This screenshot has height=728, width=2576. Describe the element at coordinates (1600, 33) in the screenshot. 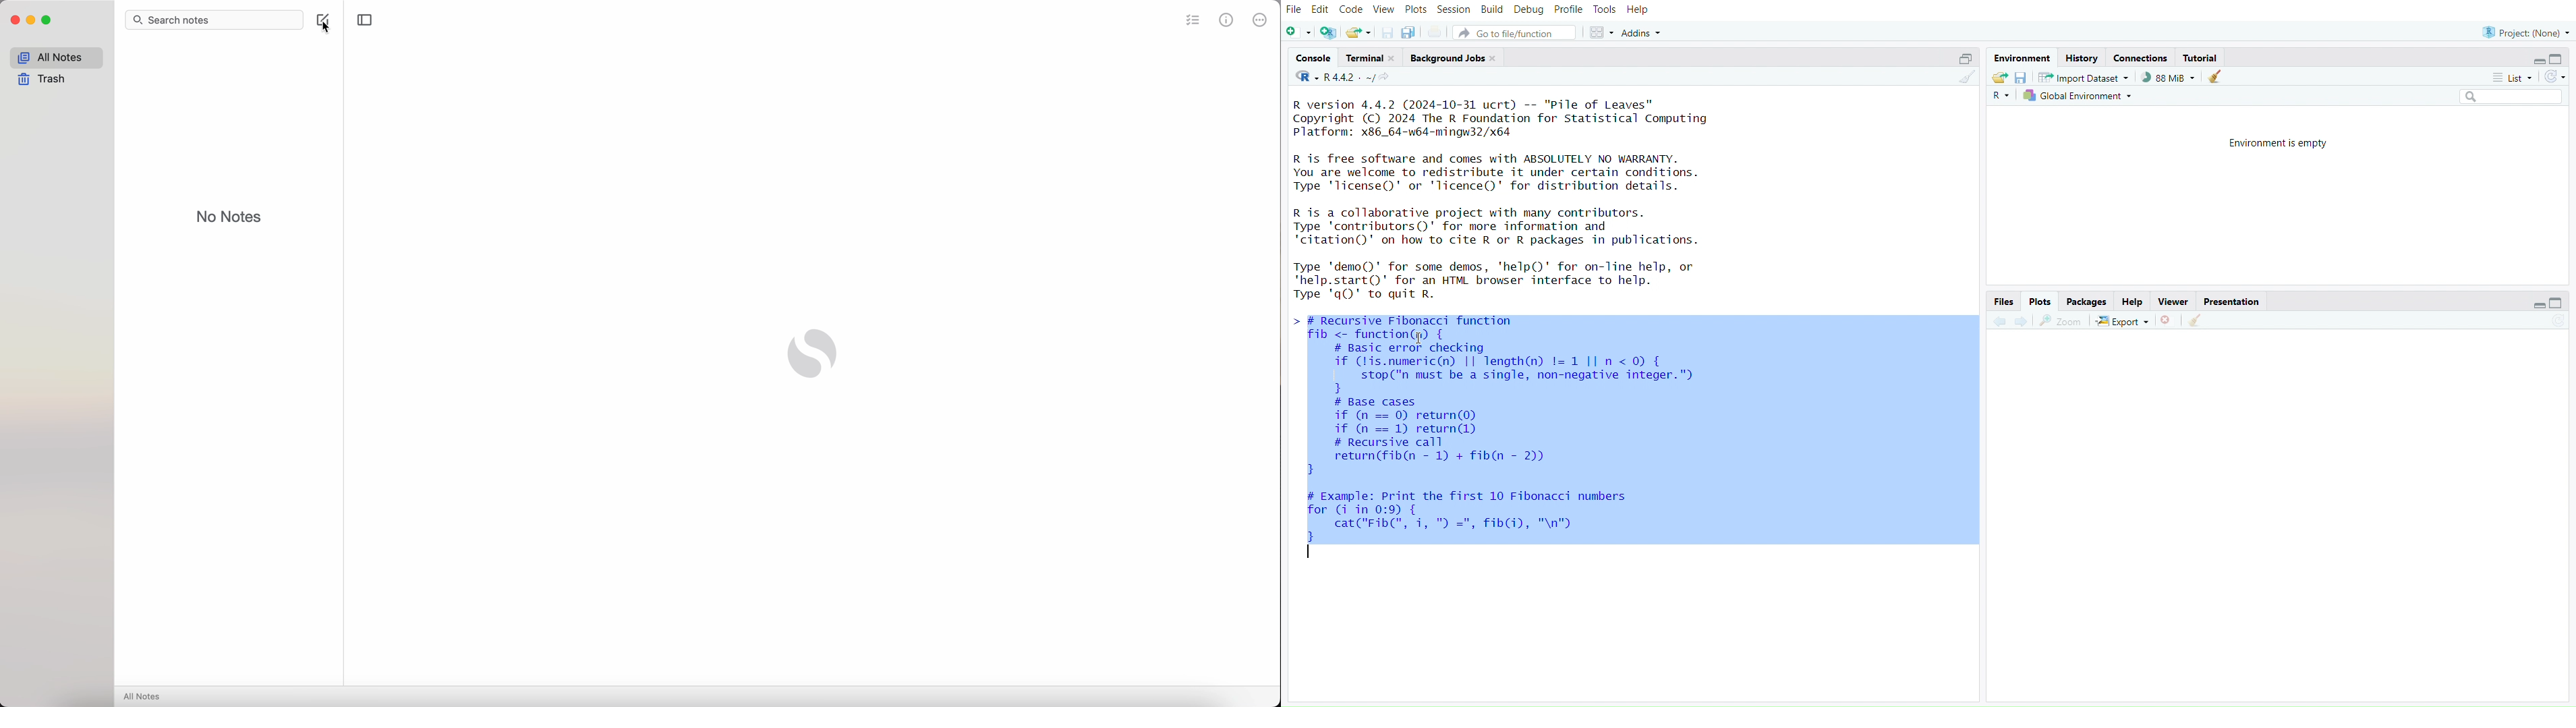

I see `workspace panes` at that location.